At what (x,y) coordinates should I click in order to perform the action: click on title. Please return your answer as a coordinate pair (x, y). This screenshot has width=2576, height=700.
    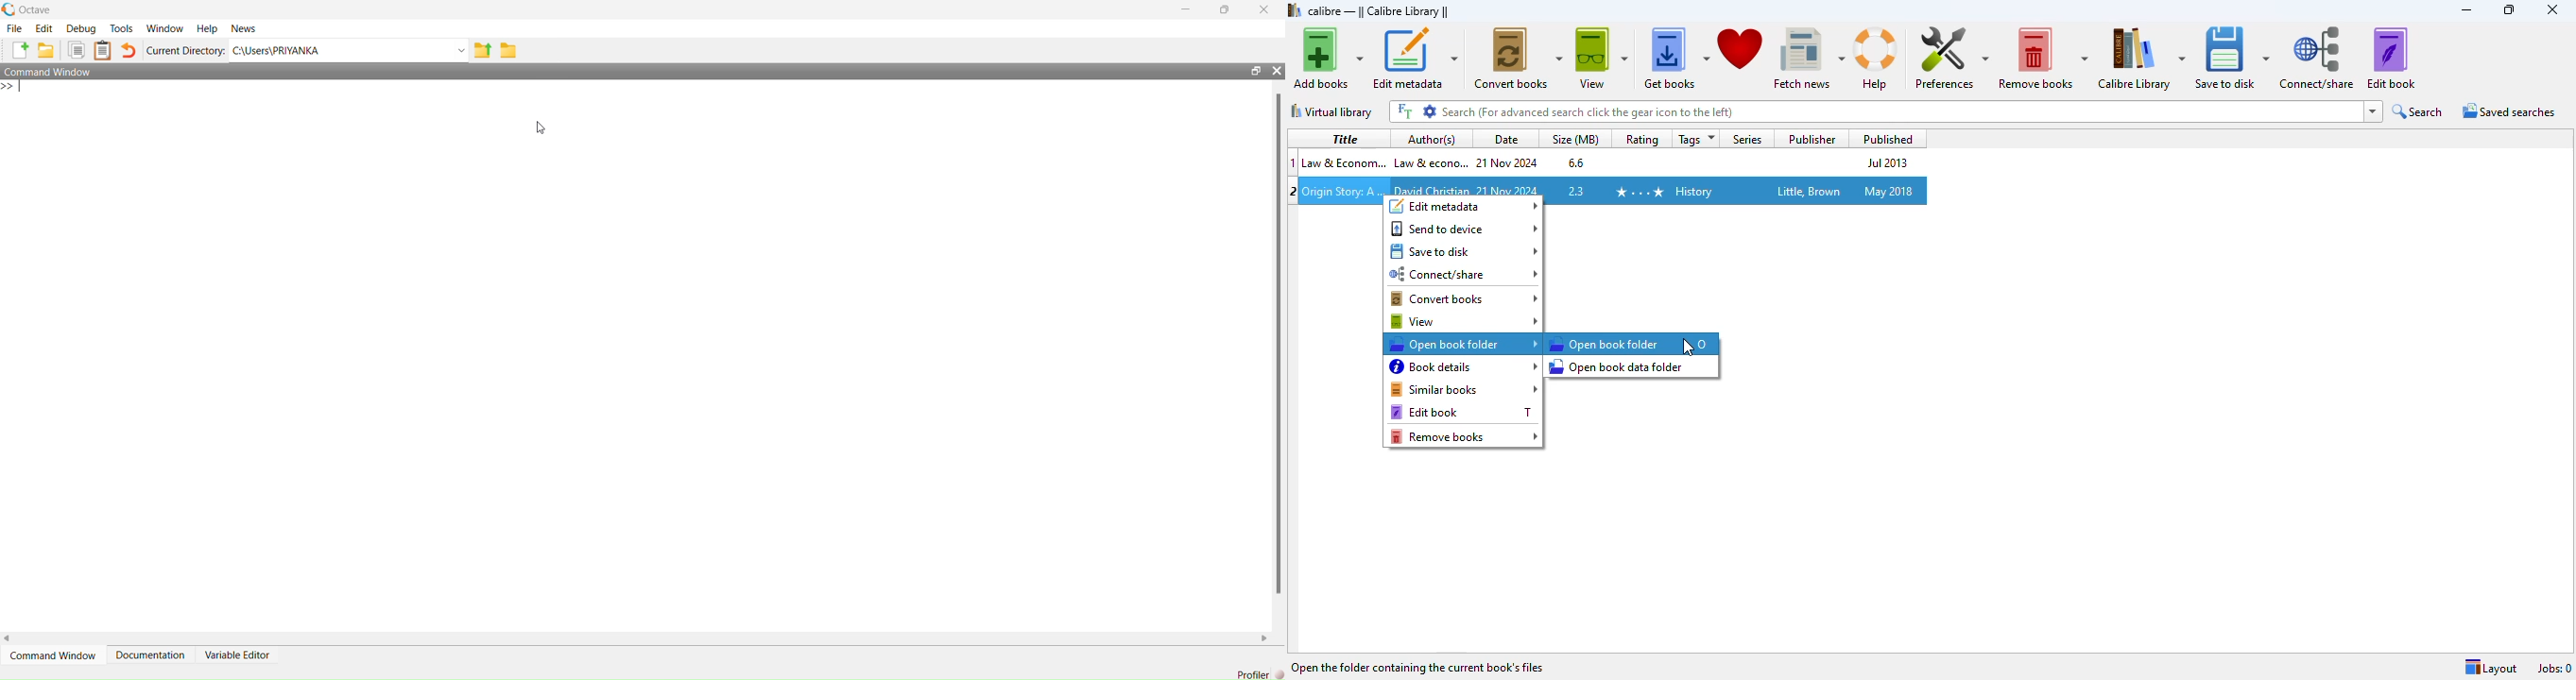
    Looking at the image, I should click on (1342, 138).